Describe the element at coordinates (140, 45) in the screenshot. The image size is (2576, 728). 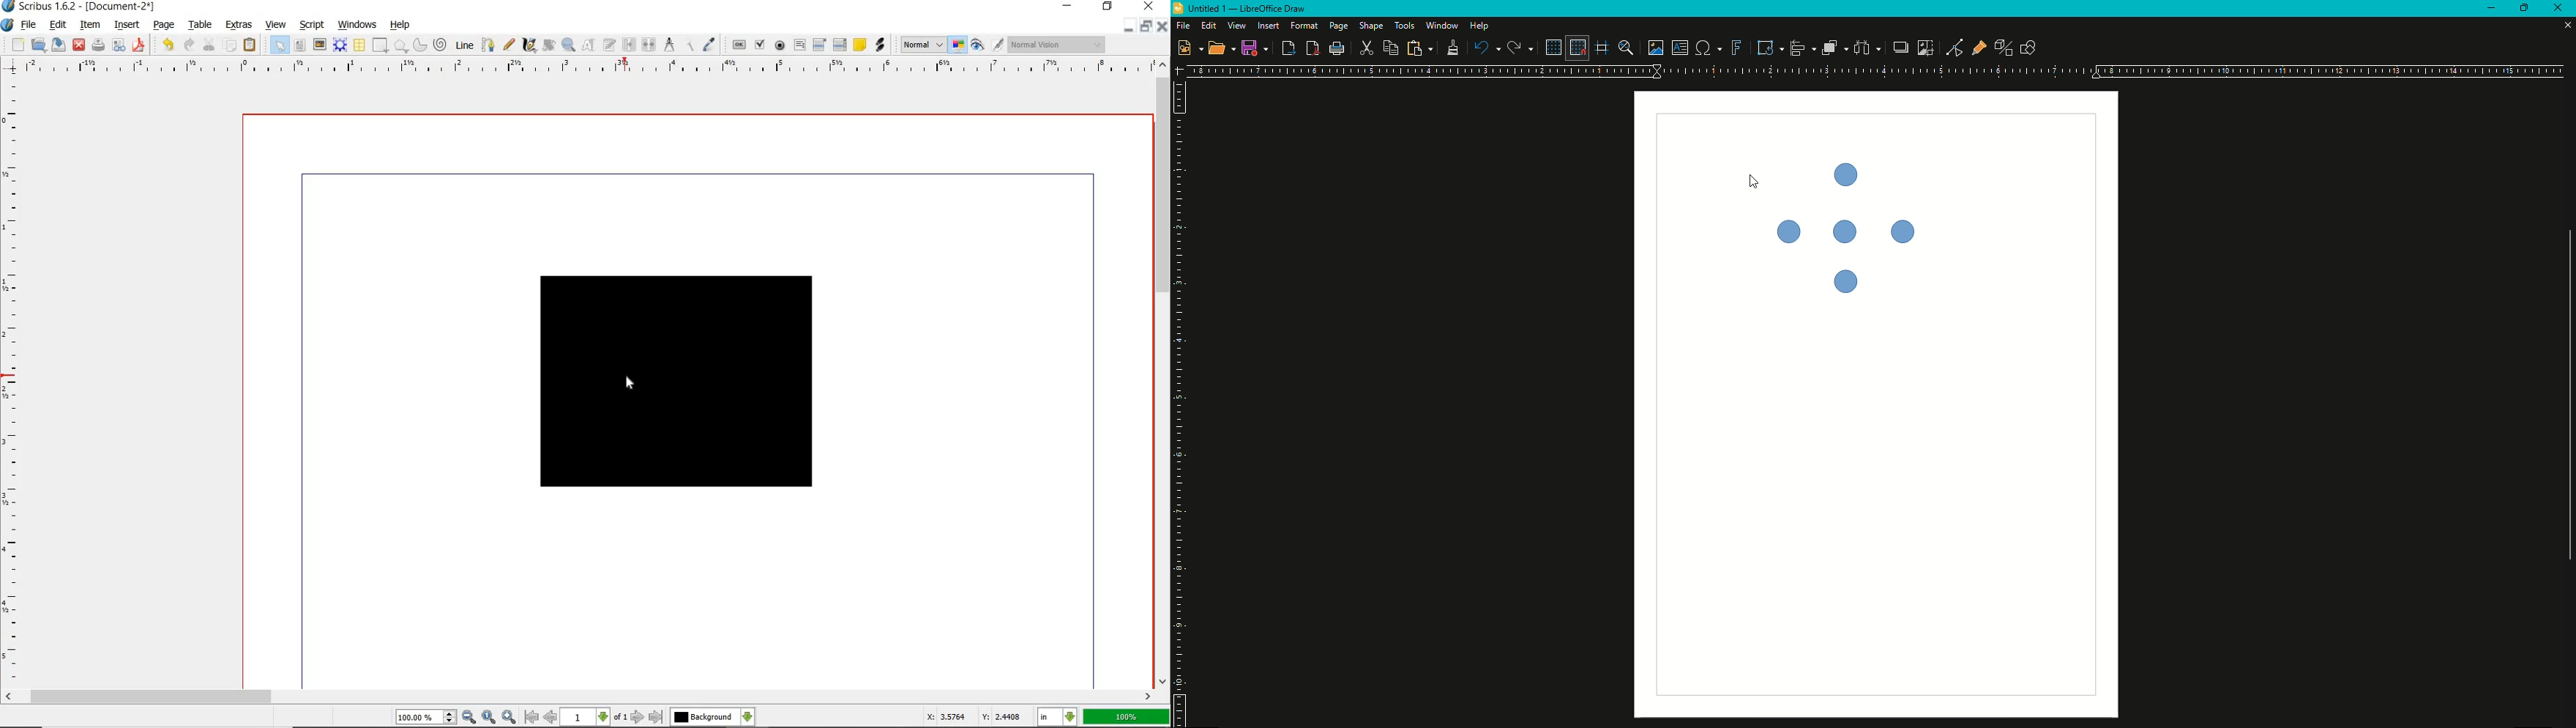
I see `save as pdf` at that location.